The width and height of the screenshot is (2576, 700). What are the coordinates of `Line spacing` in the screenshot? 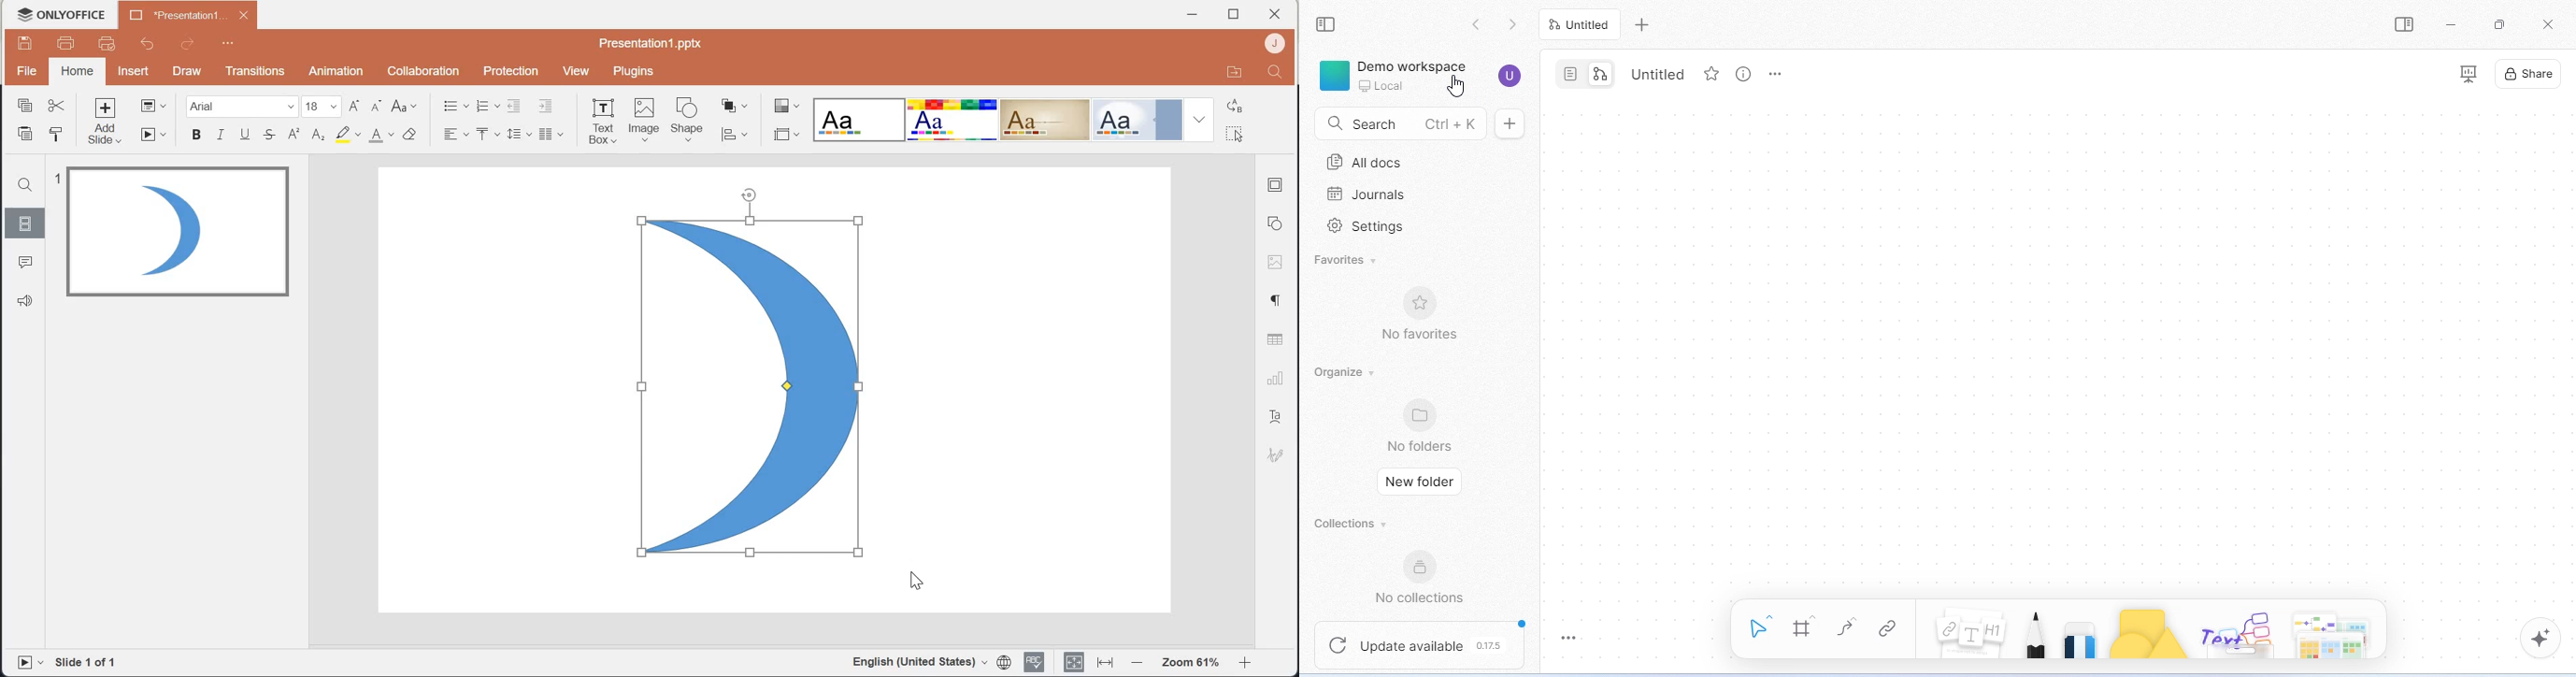 It's located at (520, 135).